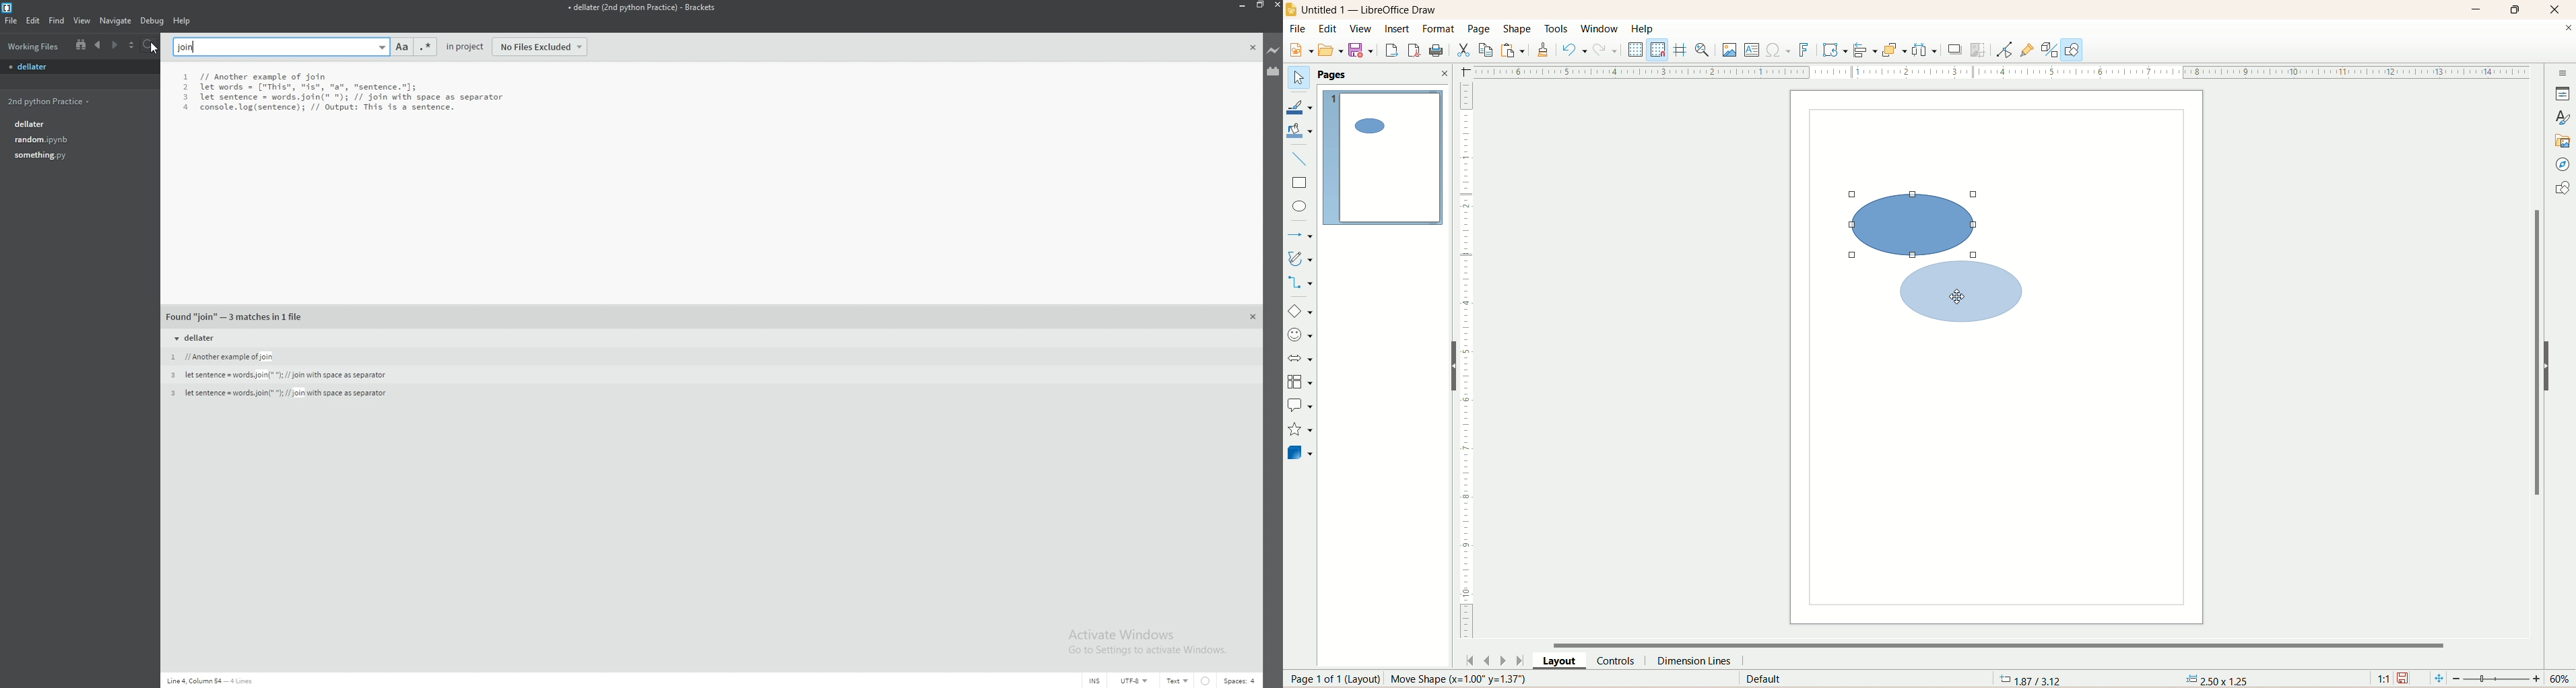 Image resolution: width=2576 pixels, height=700 pixels. What do you see at coordinates (1487, 660) in the screenshot?
I see `previous page` at bounding box center [1487, 660].